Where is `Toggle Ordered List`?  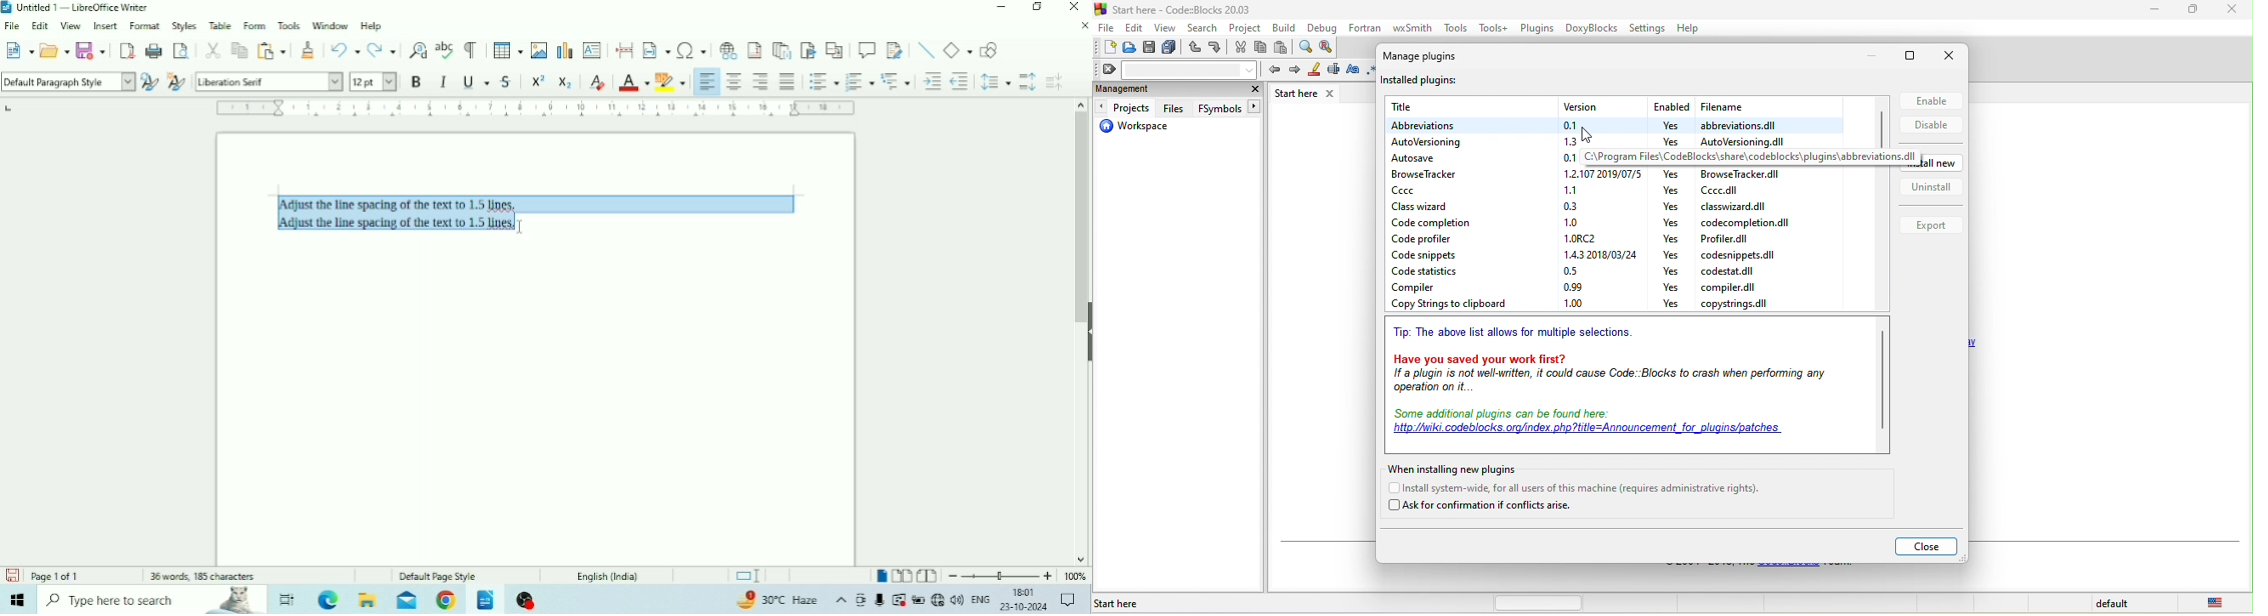
Toggle Ordered List is located at coordinates (859, 80).